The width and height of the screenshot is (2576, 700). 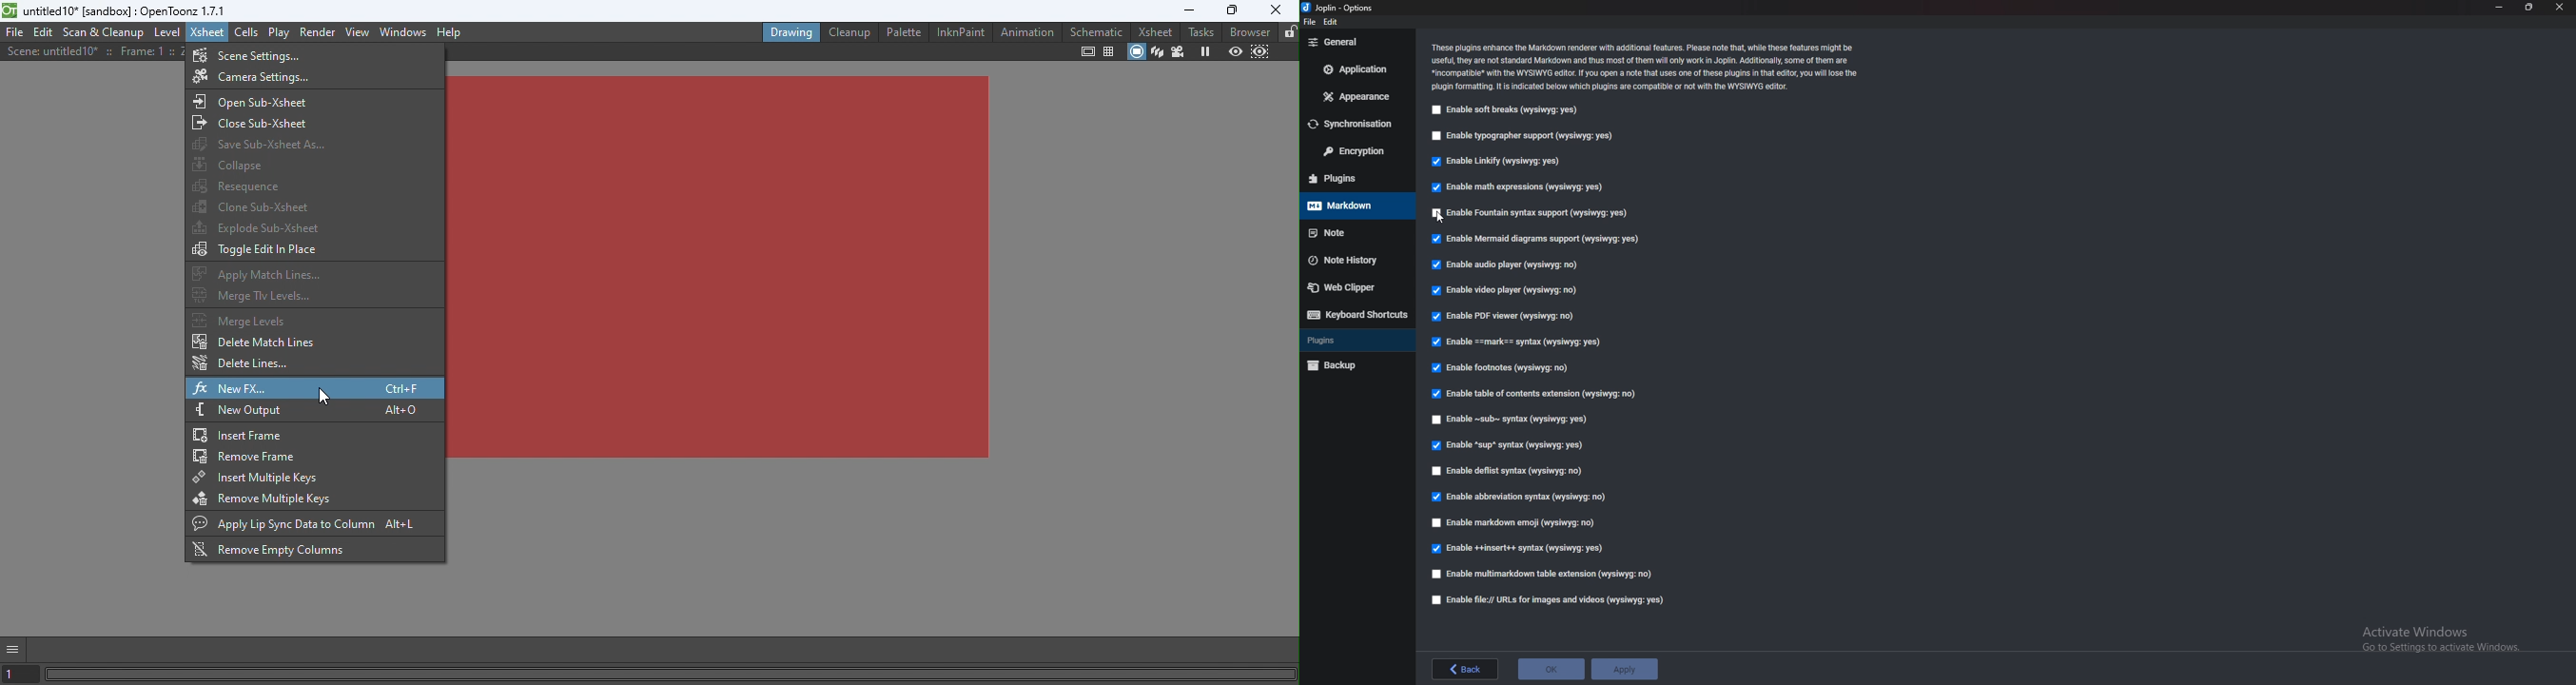 I want to click on Save sub-xsheet, so click(x=253, y=145).